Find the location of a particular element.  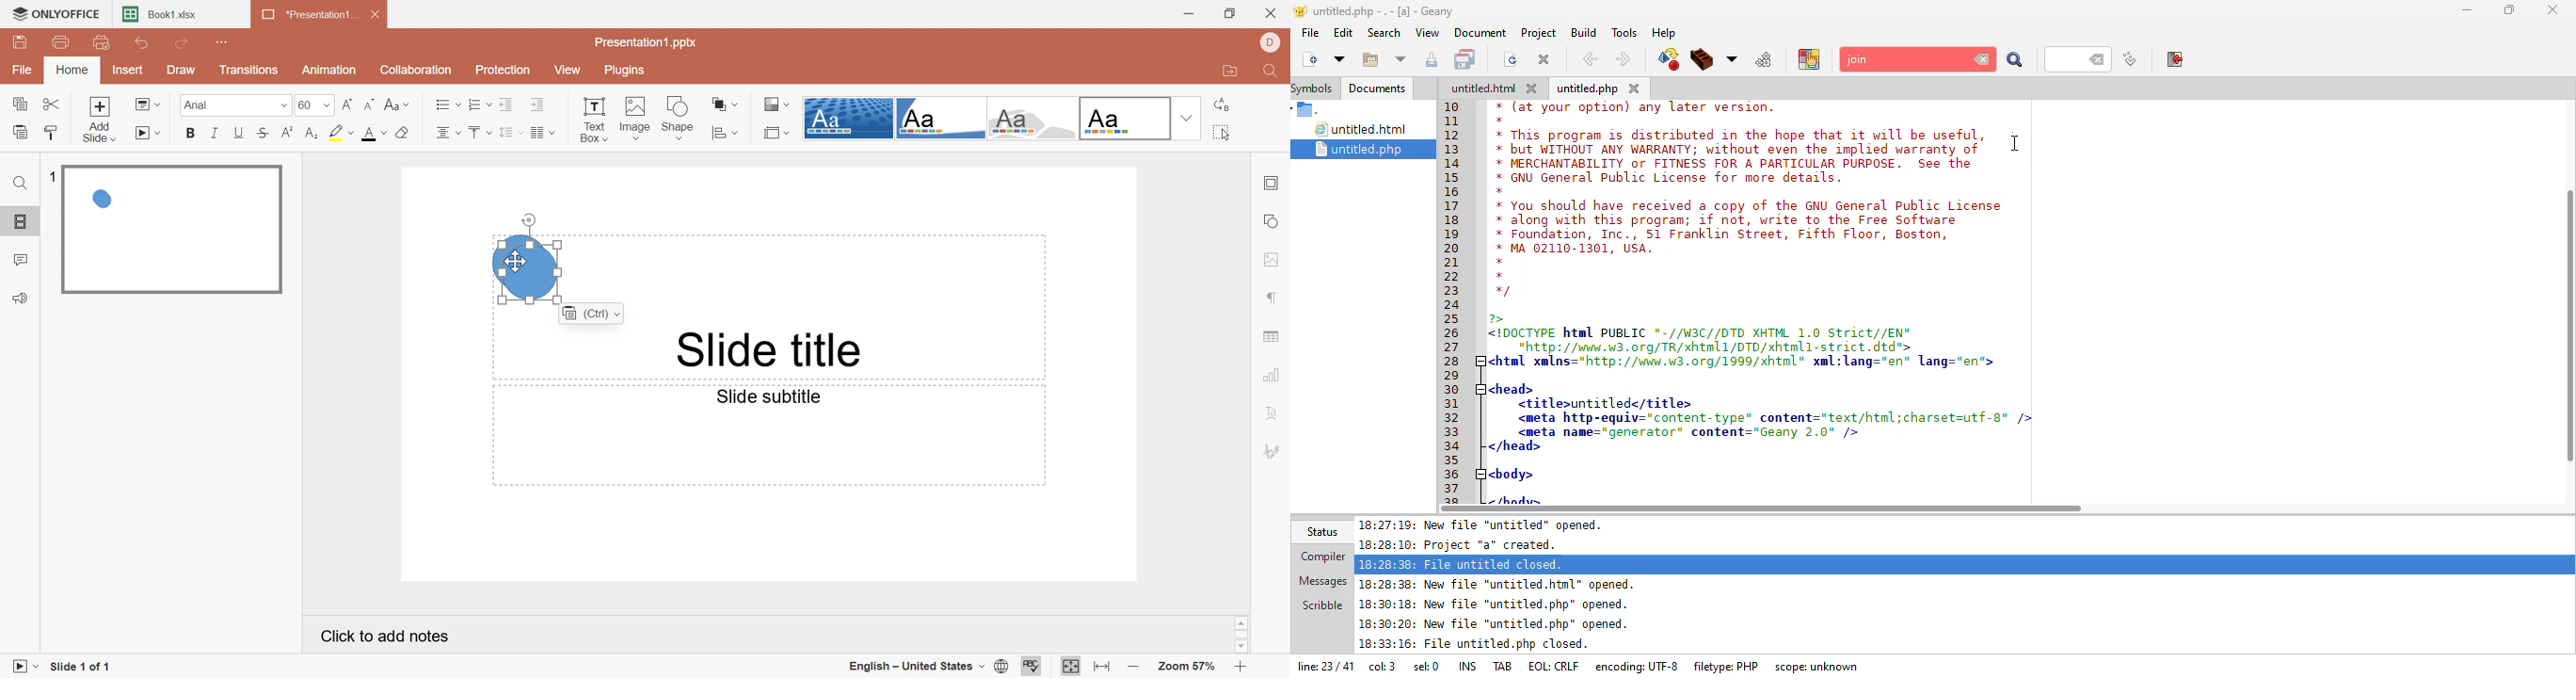

Protection is located at coordinates (506, 70).